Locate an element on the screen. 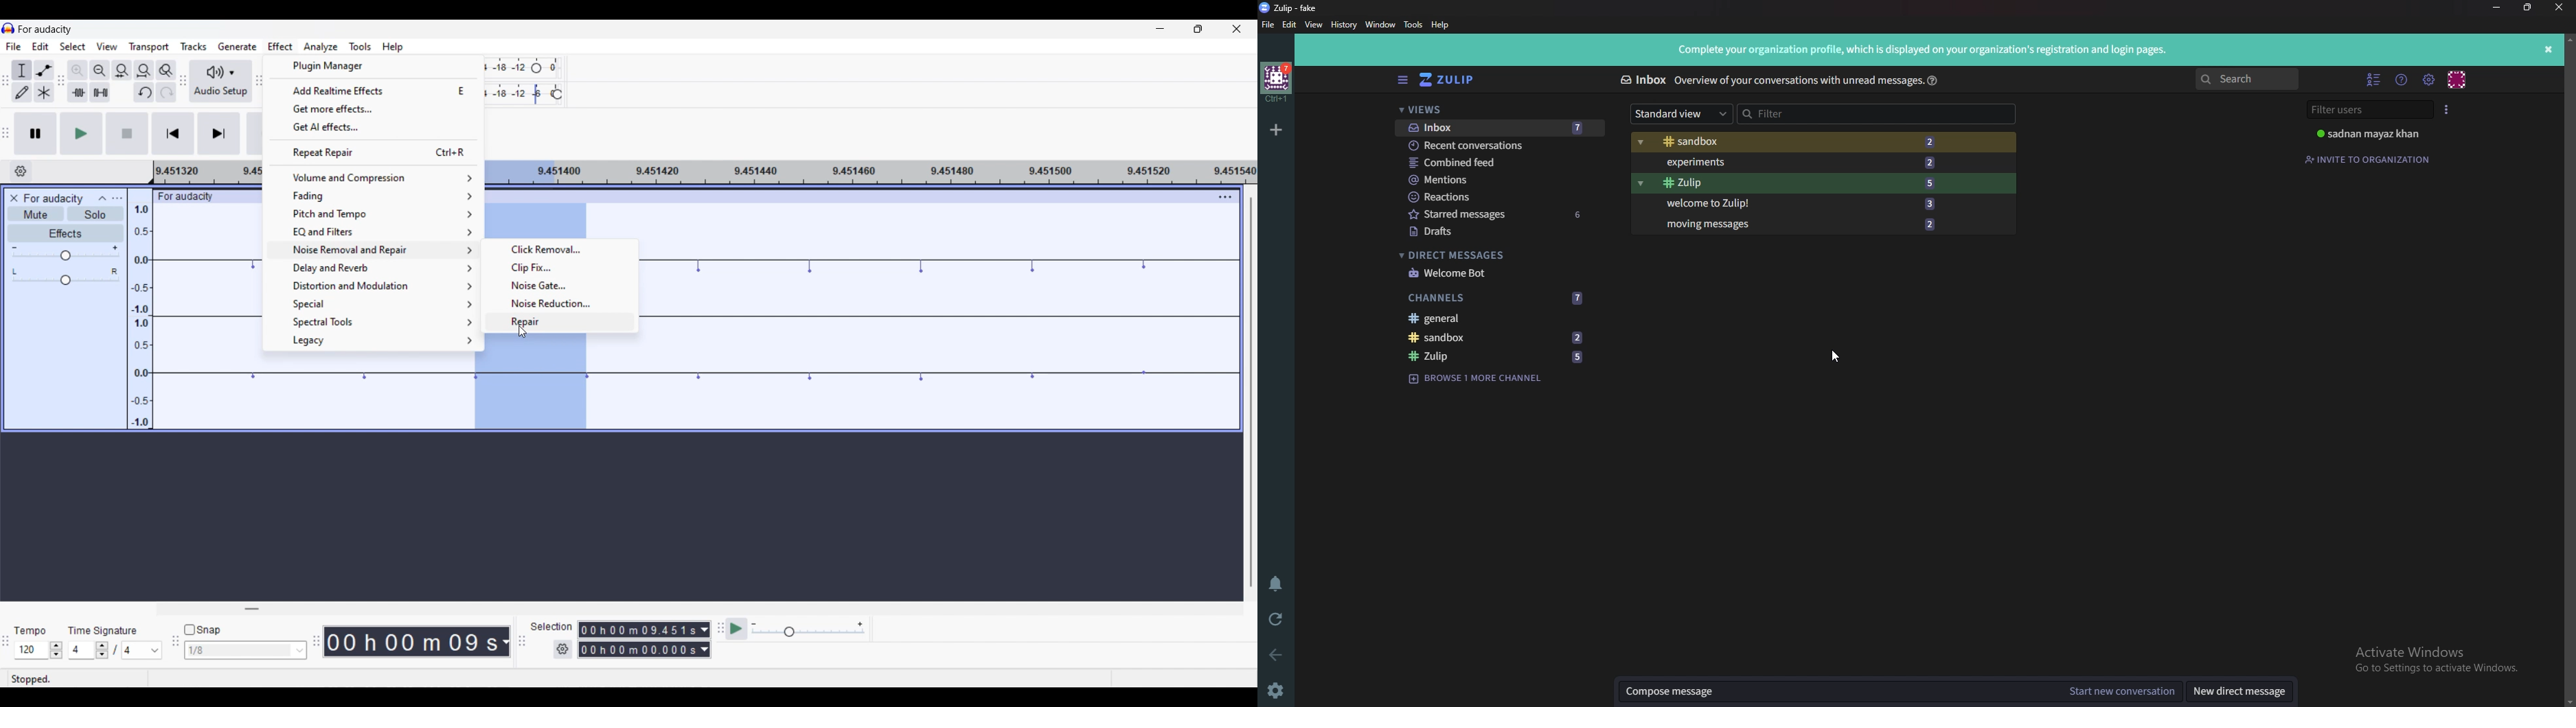 Image resolution: width=2576 pixels, height=728 pixels. Timeline options is located at coordinates (21, 172).